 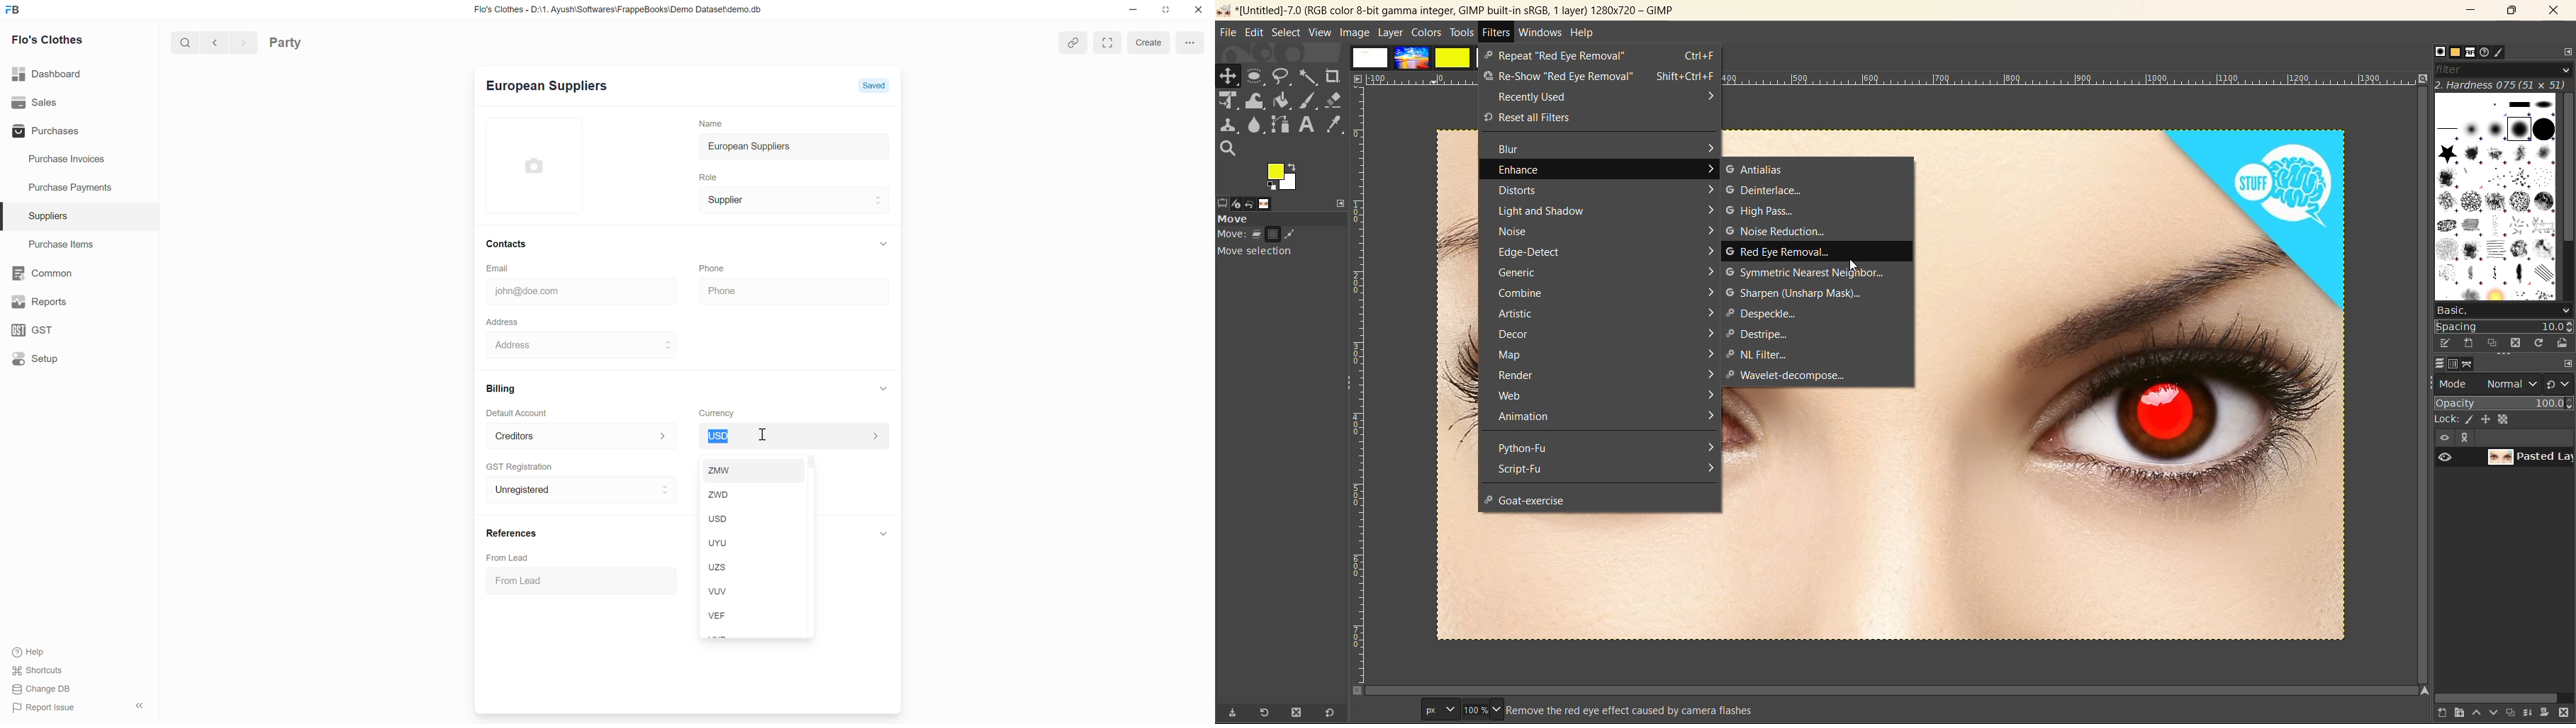 What do you see at coordinates (39, 269) in the screenshot?
I see `BE Common` at bounding box center [39, 269].